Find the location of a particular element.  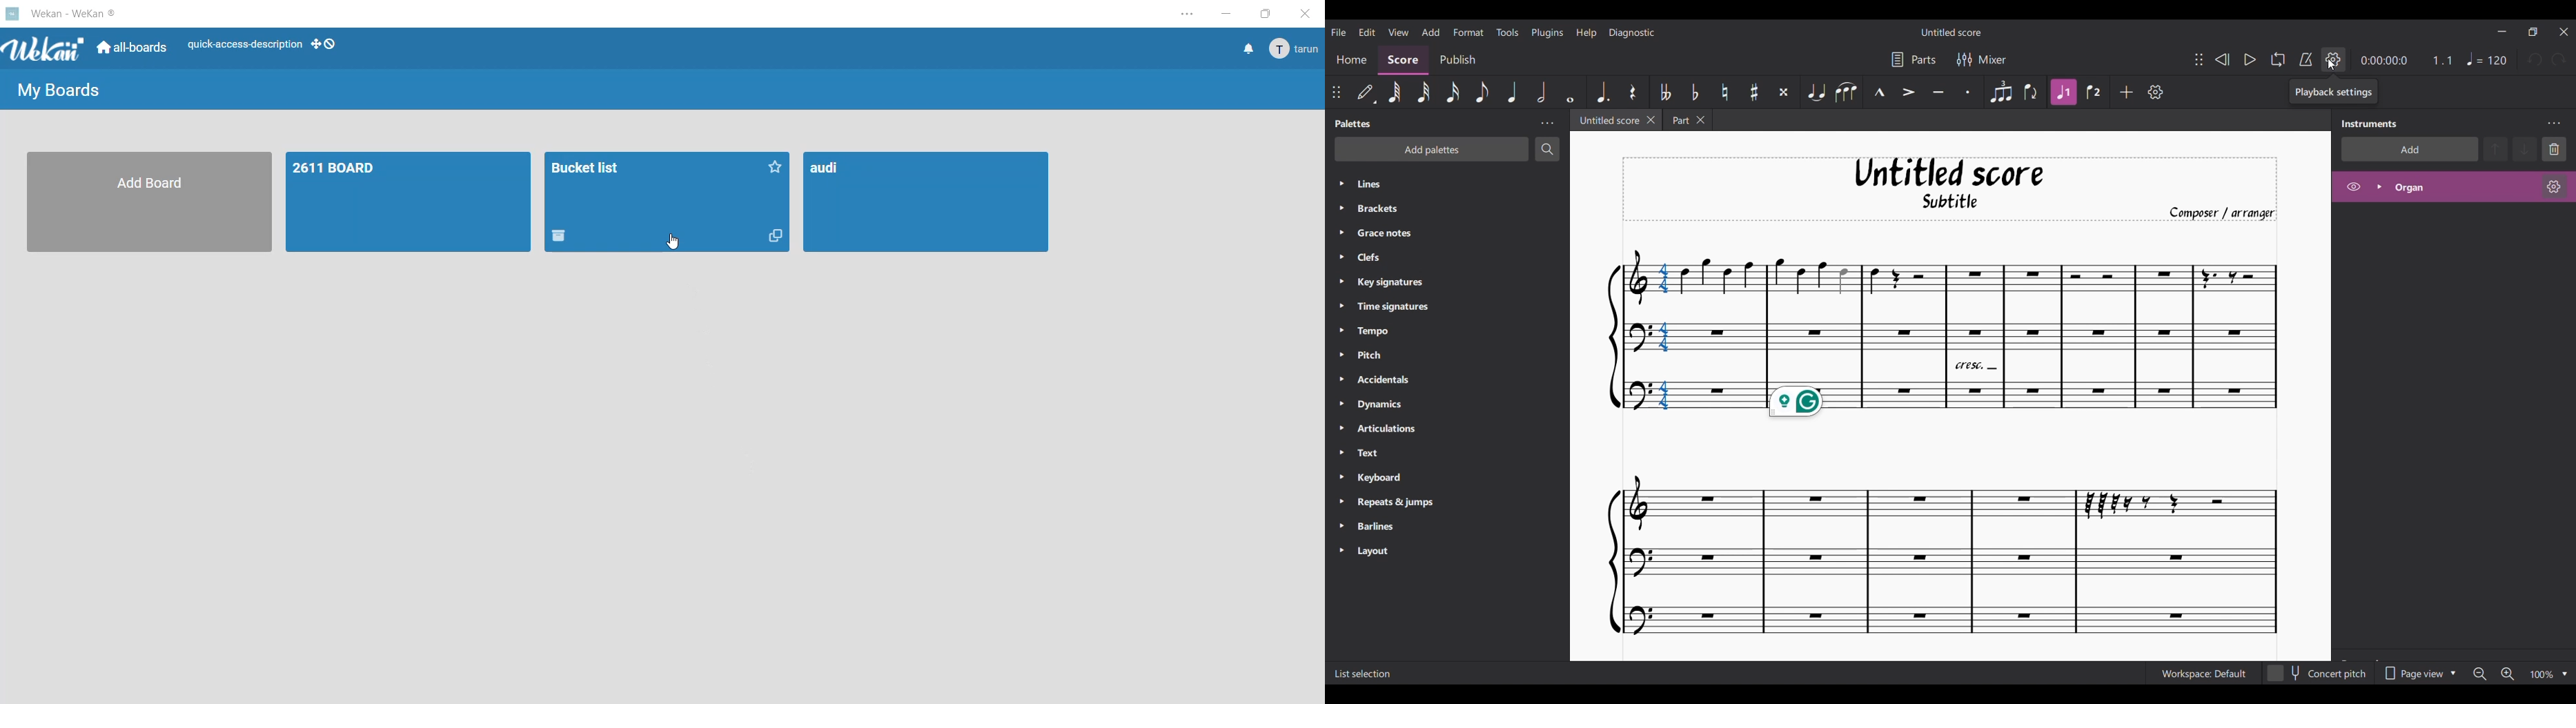

Parts settings is located at coordinates (1914, 59).